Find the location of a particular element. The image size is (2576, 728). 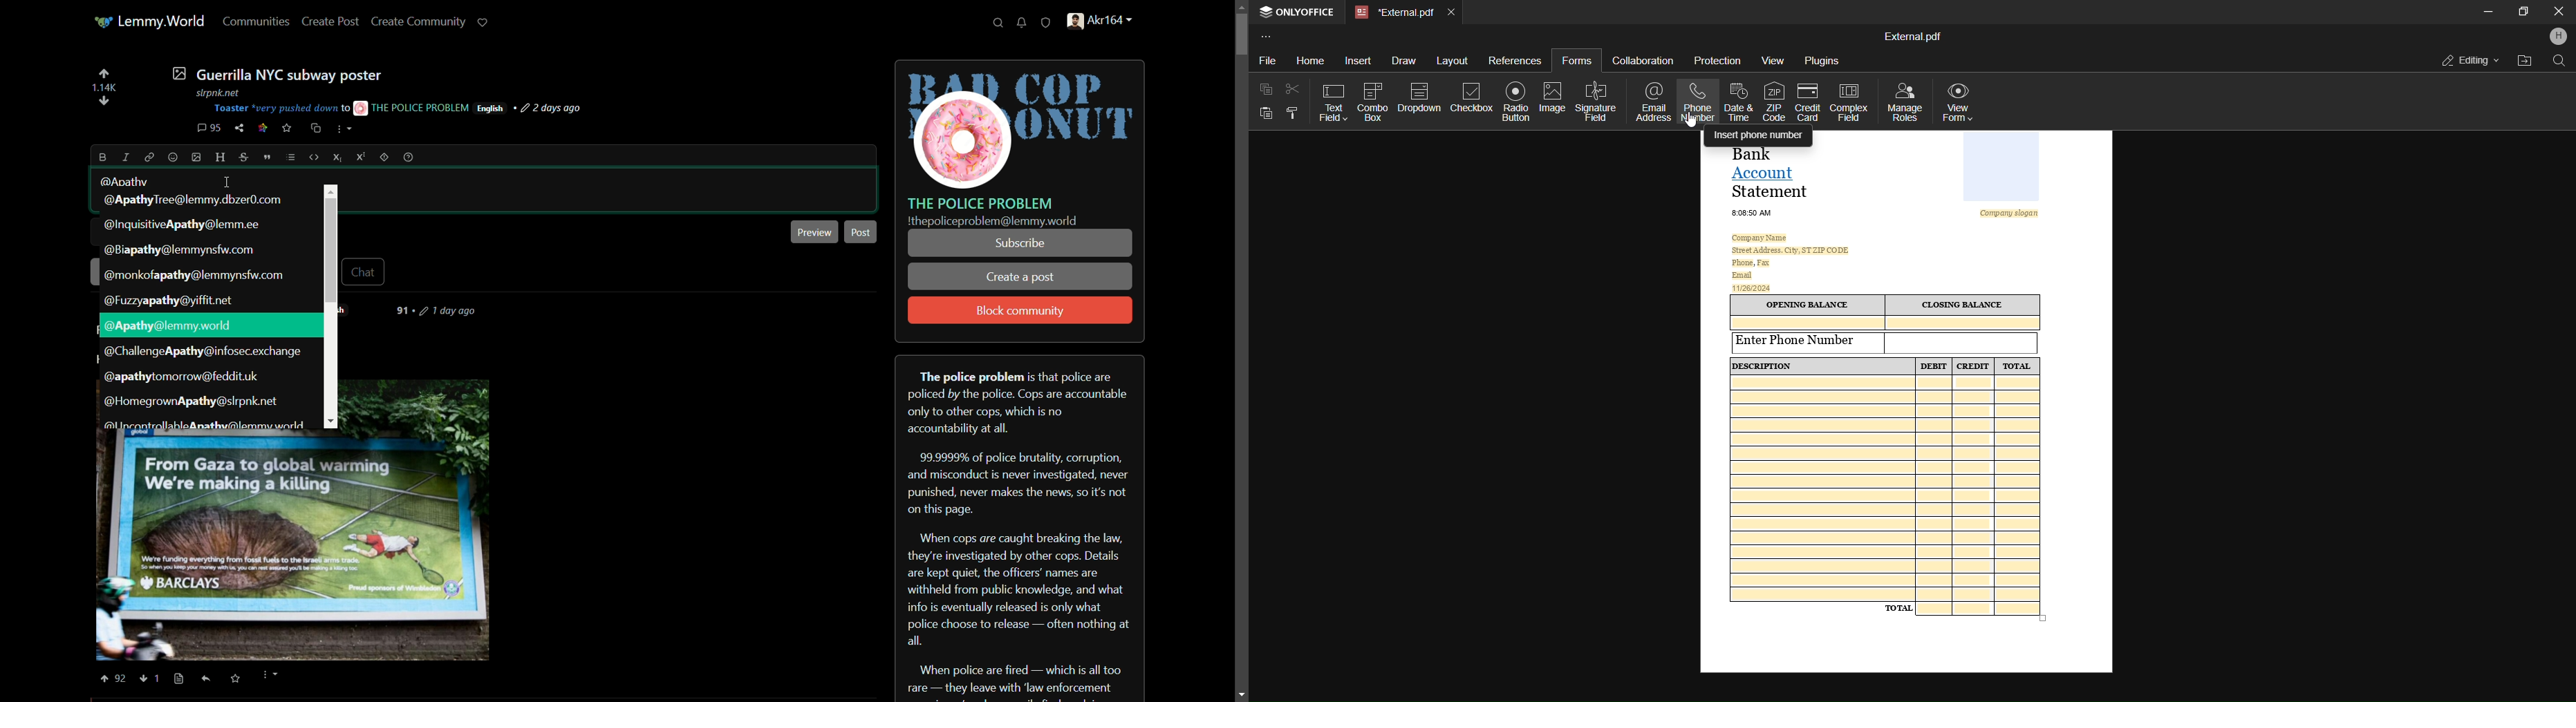

complex field is located at coordinates (1851, 103).